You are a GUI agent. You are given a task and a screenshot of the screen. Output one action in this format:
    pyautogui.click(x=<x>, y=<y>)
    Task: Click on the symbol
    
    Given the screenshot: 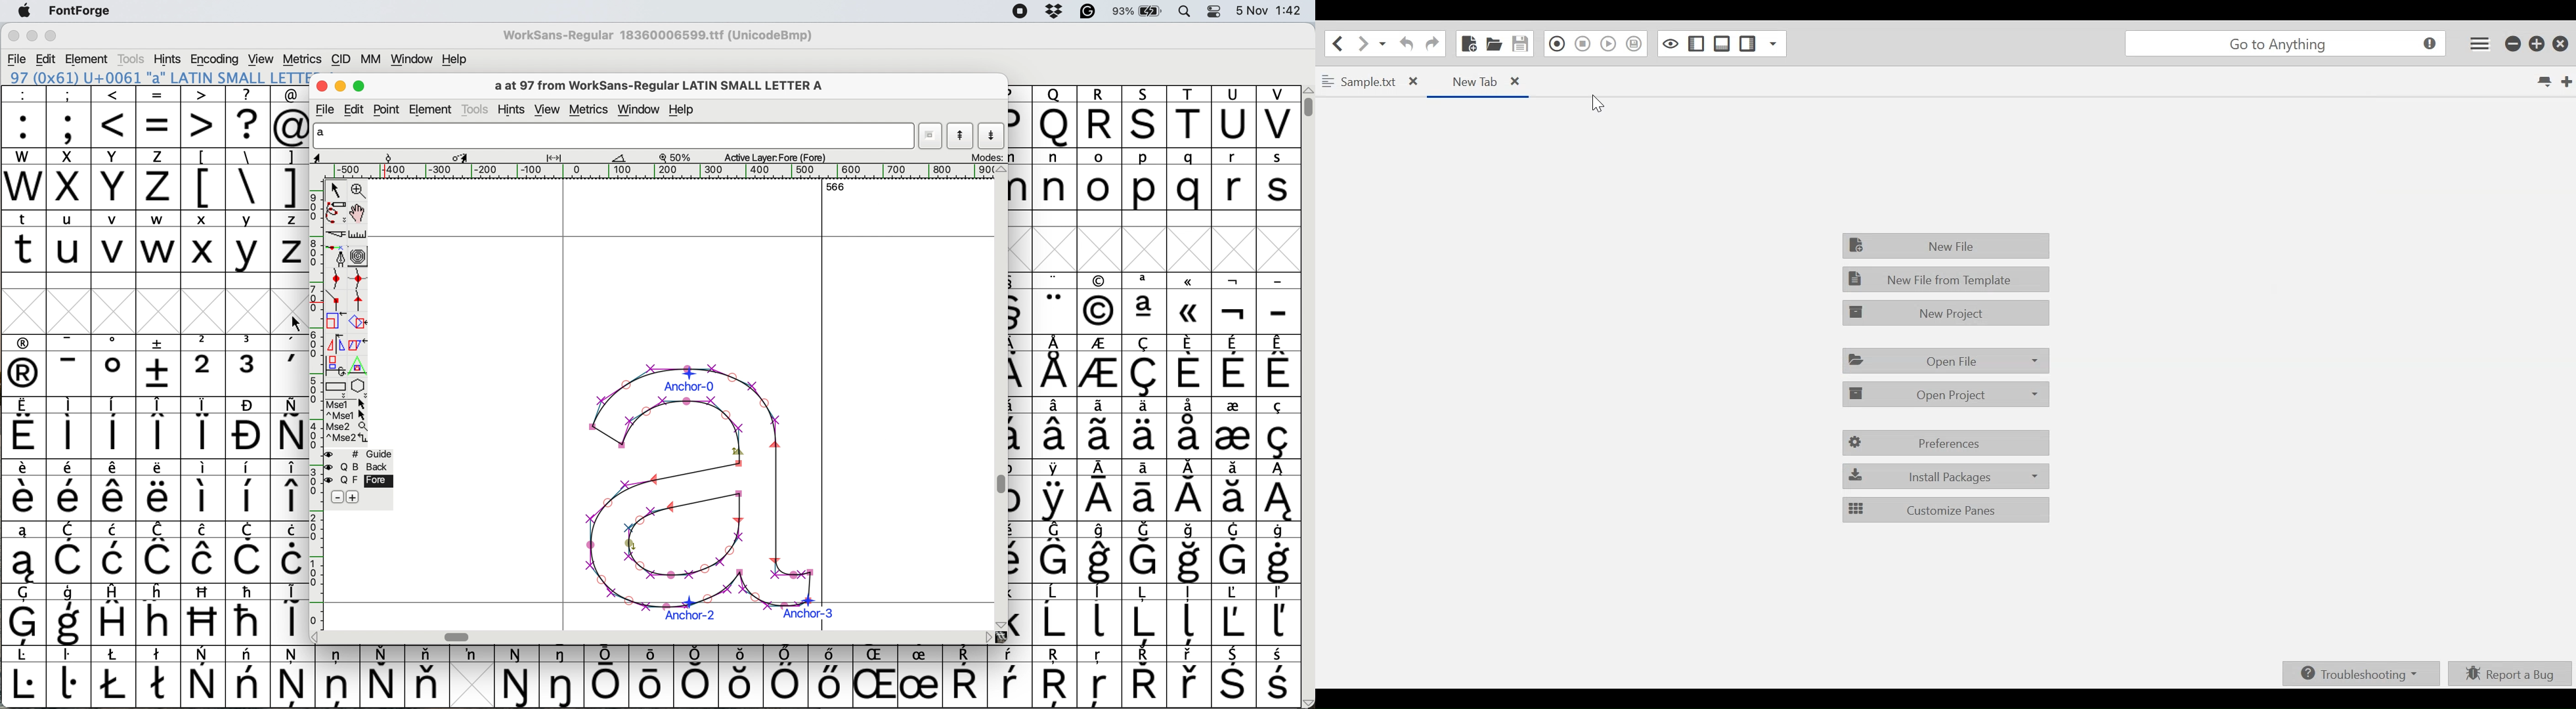 What is the action you would take?
    pyautogui.click(x=290, y=366)
    